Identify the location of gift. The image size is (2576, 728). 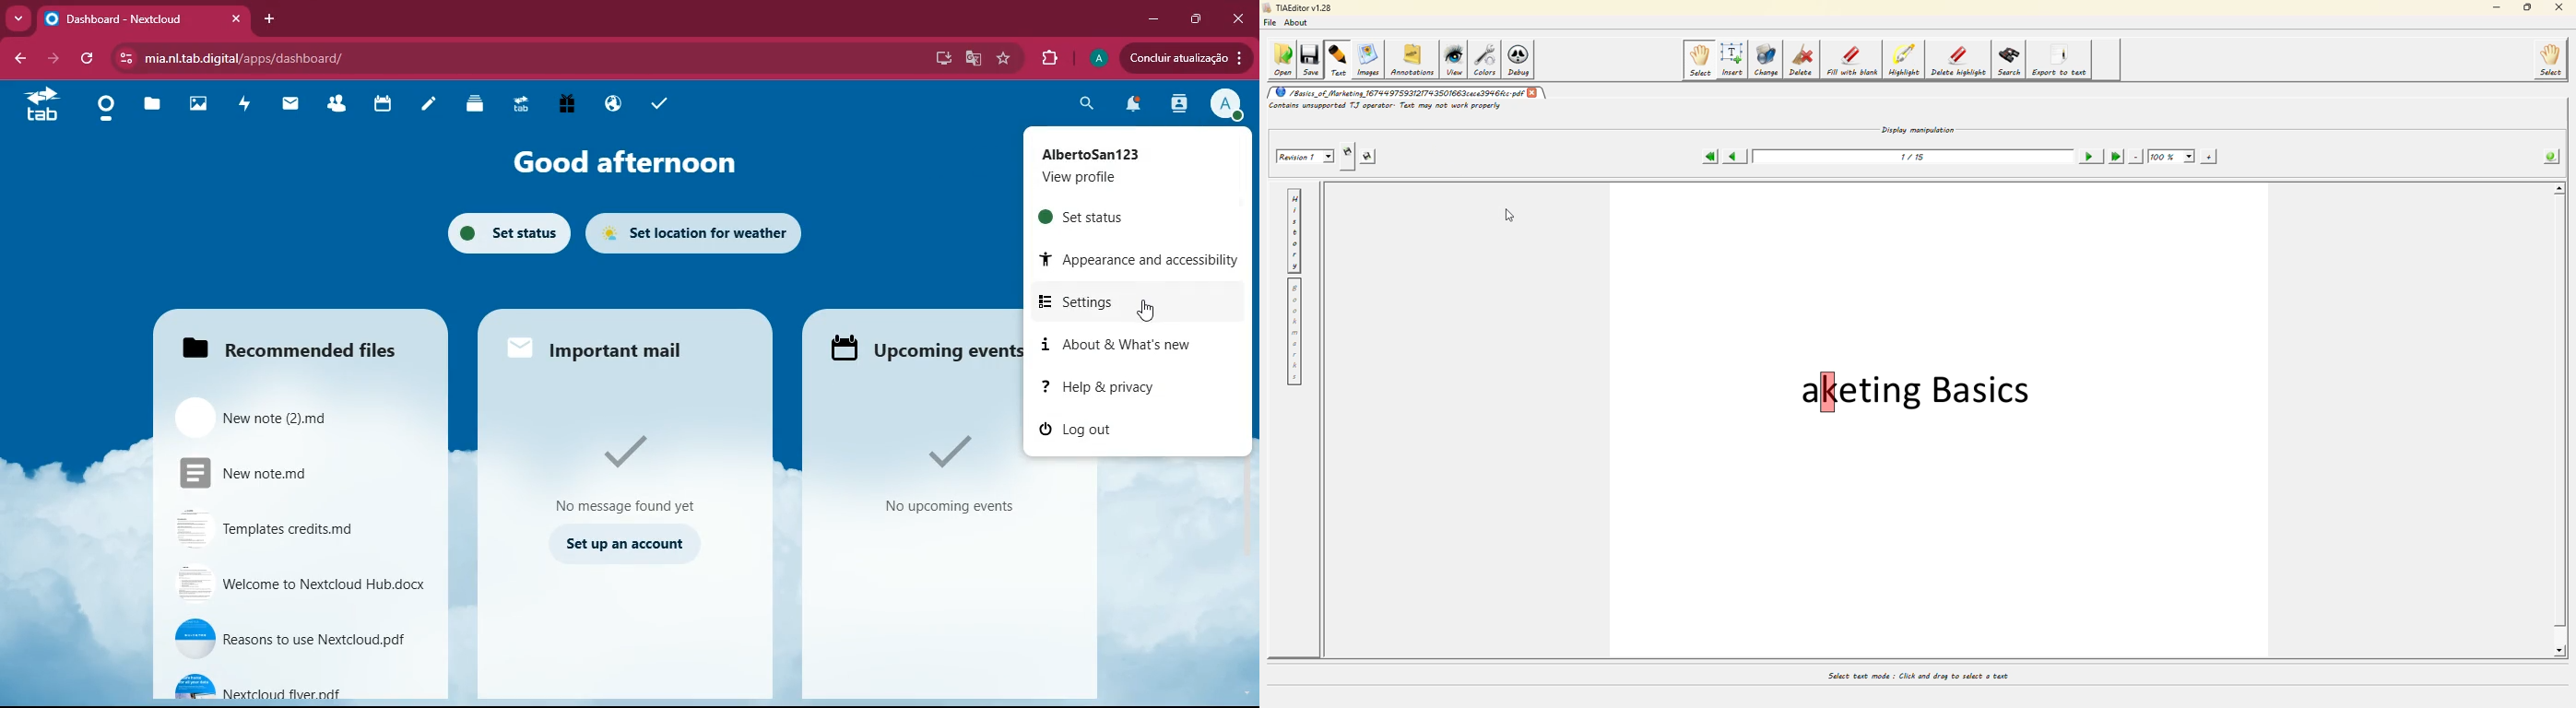
(568, 105).